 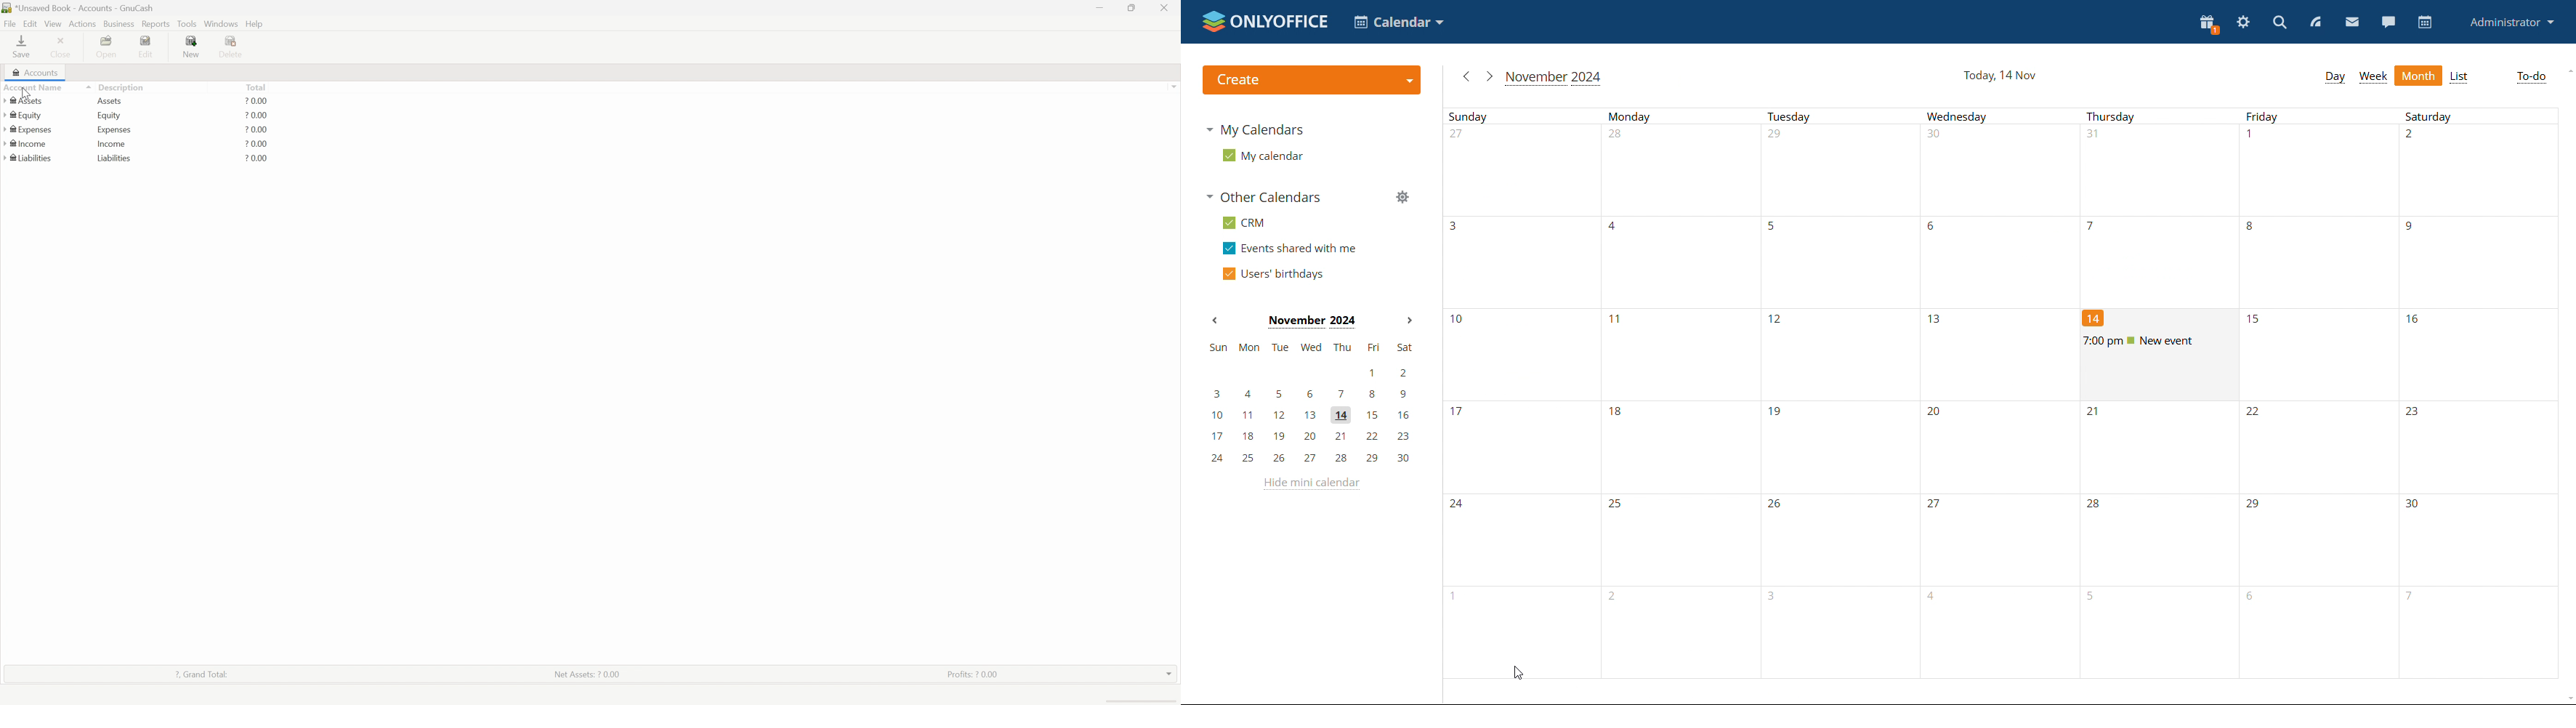 What do you see at coordinates (35, 73) in the screenshot?
I see `Accounts` at bounding box center [35, 73].